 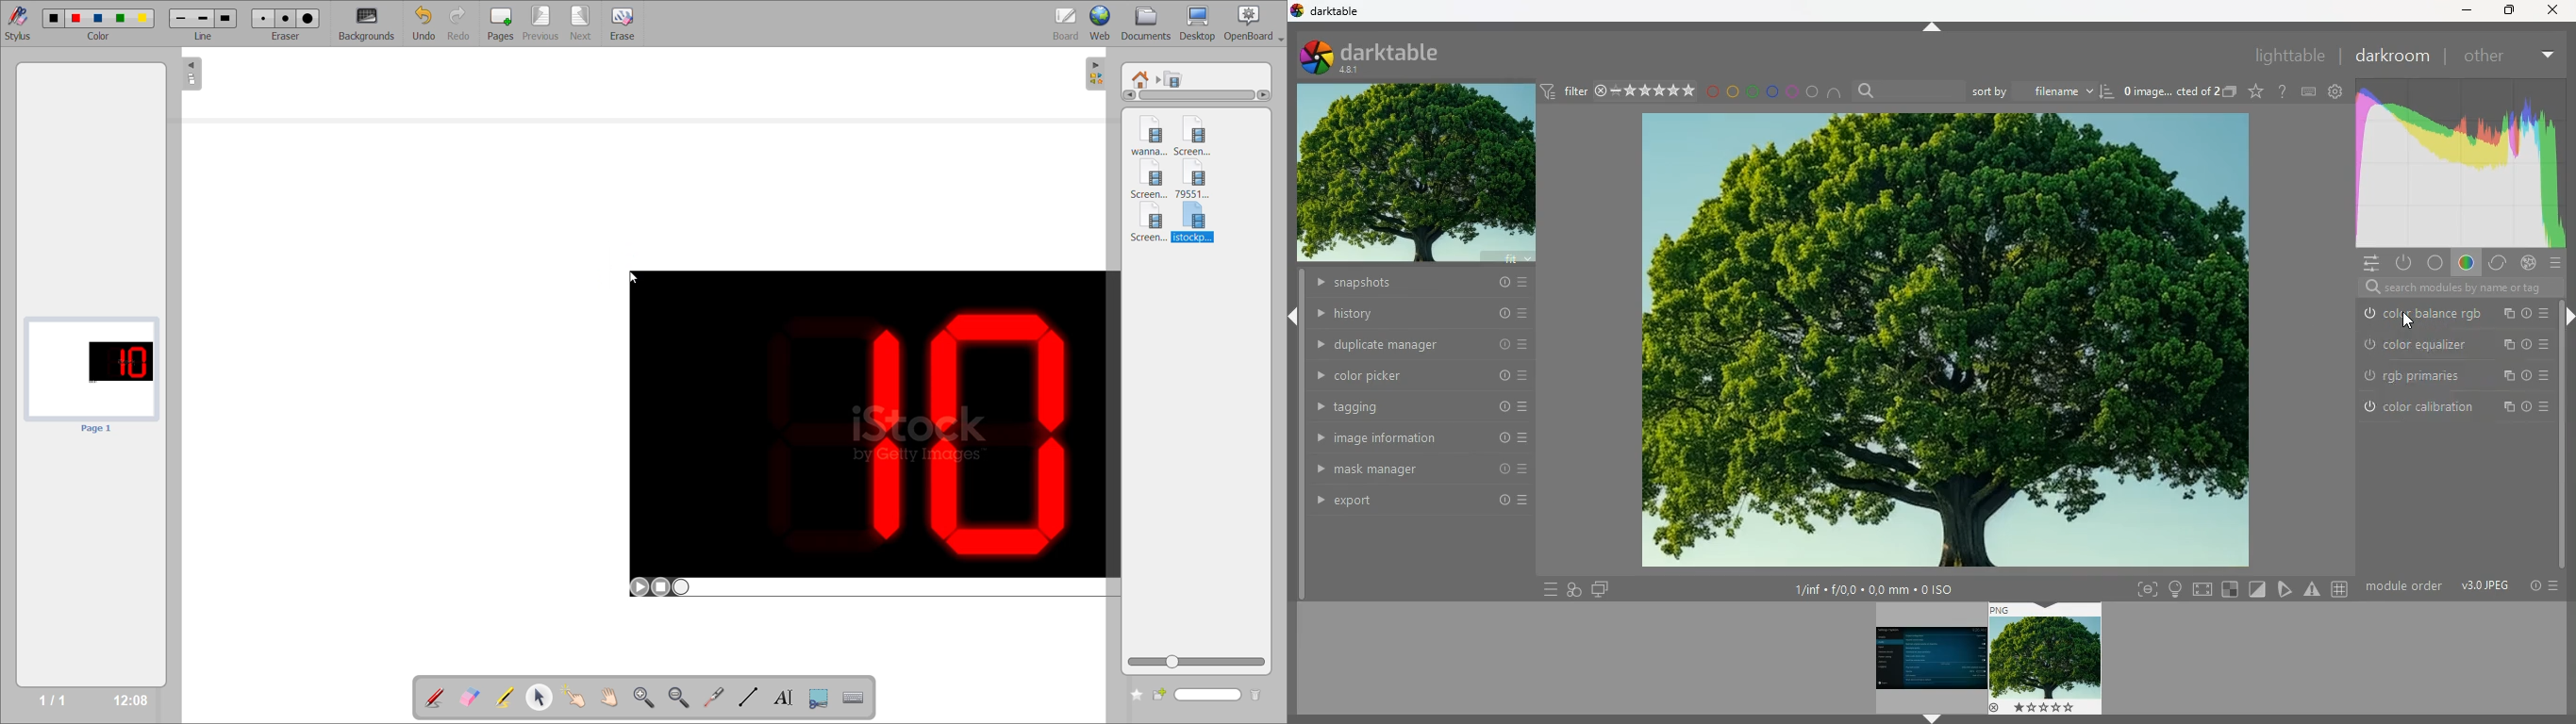 I want to click on darktable, so click(x=1386, y=56).